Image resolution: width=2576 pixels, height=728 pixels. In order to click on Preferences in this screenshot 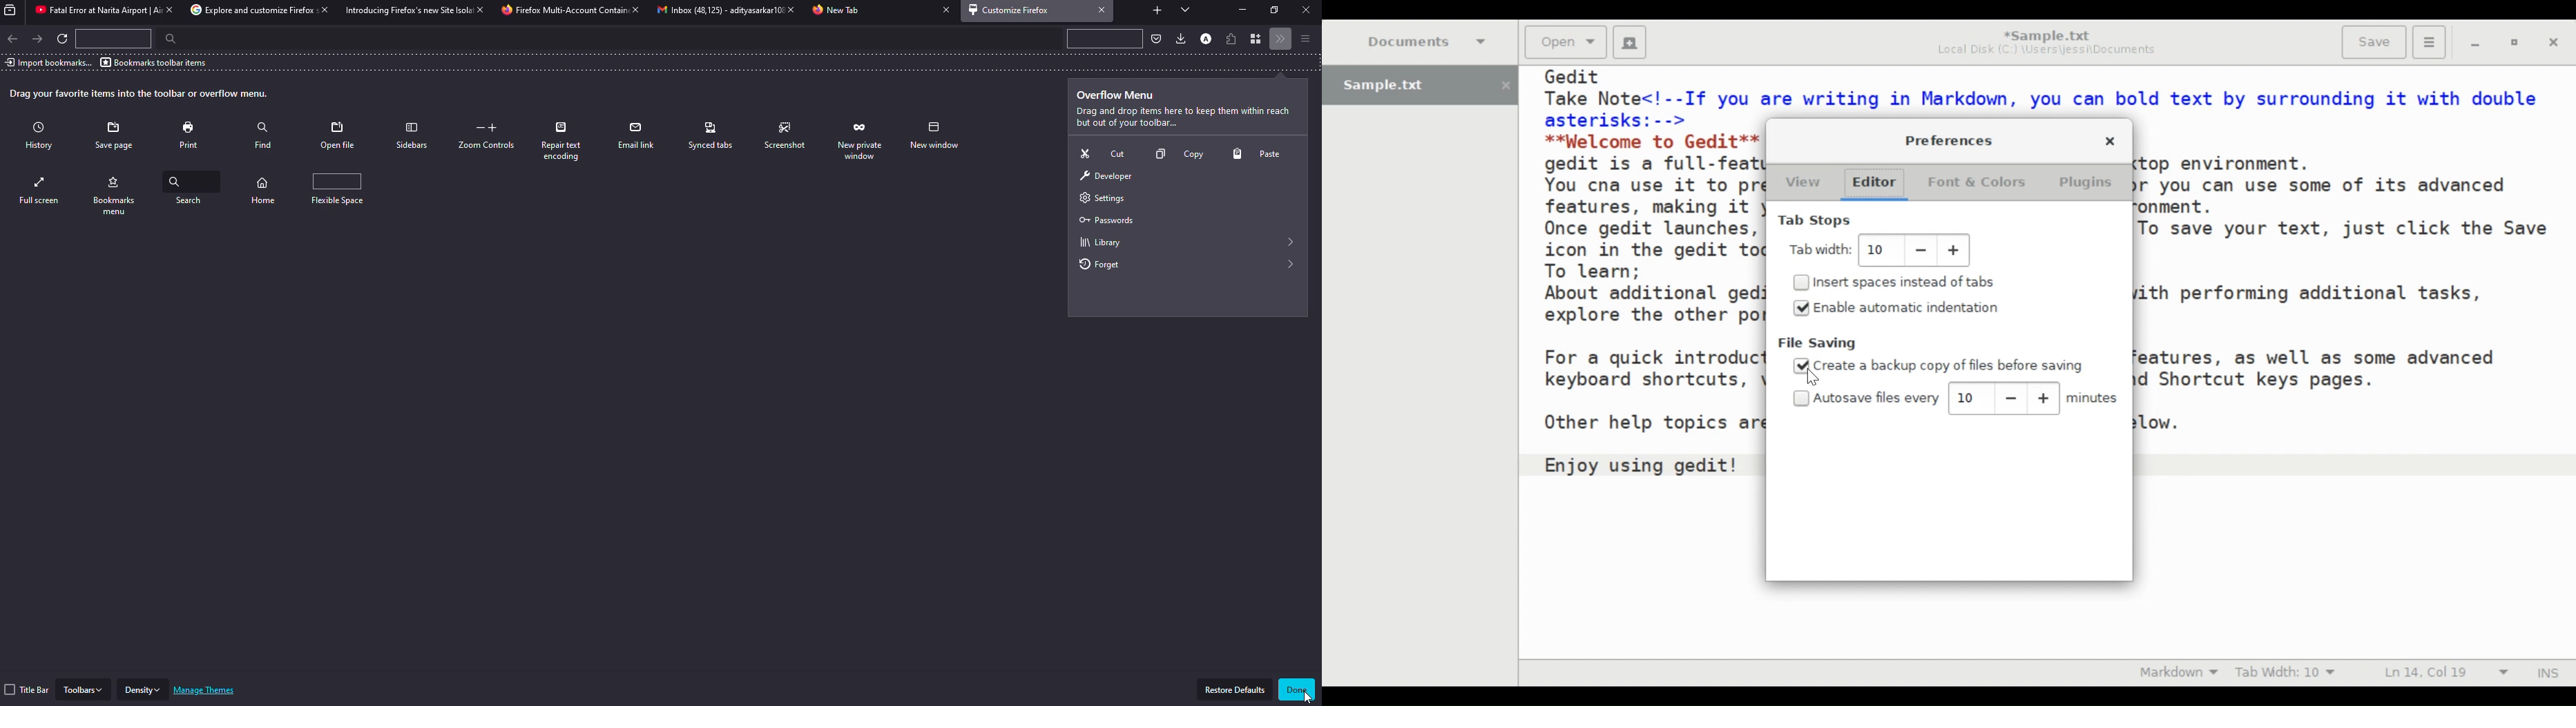, I will do `click(1951, 139)`.